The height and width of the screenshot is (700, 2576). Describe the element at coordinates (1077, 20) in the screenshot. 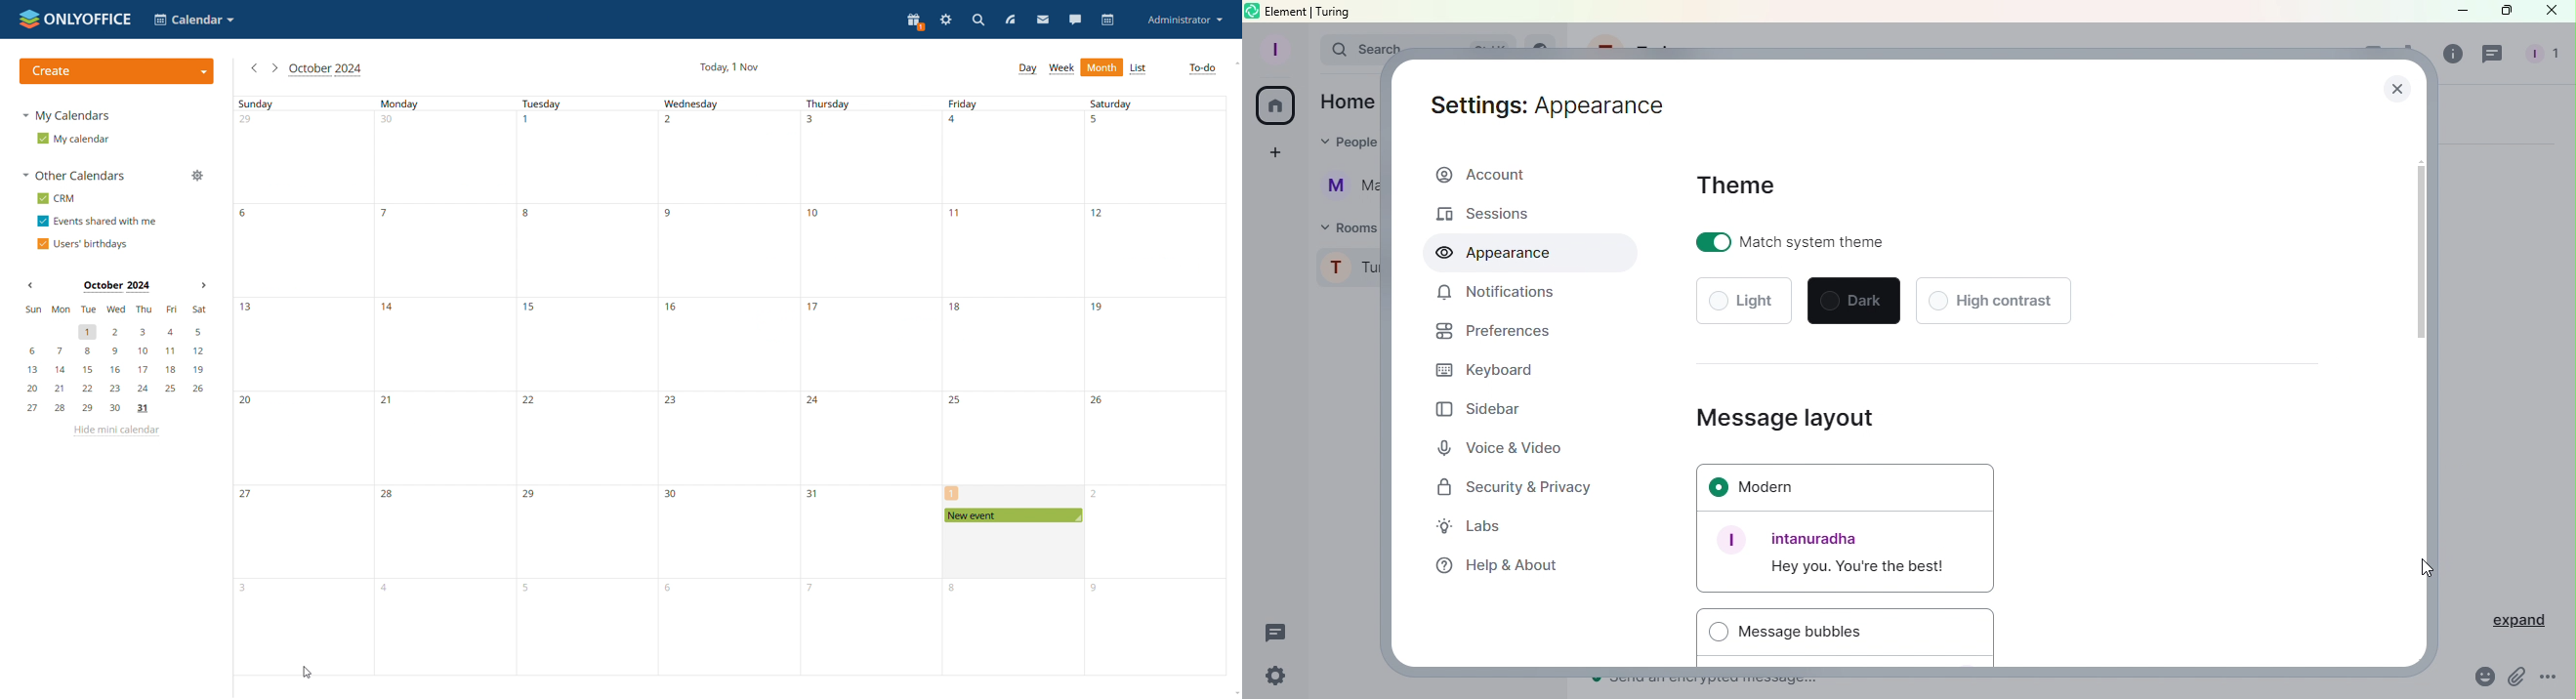

I see `talk` at that location.